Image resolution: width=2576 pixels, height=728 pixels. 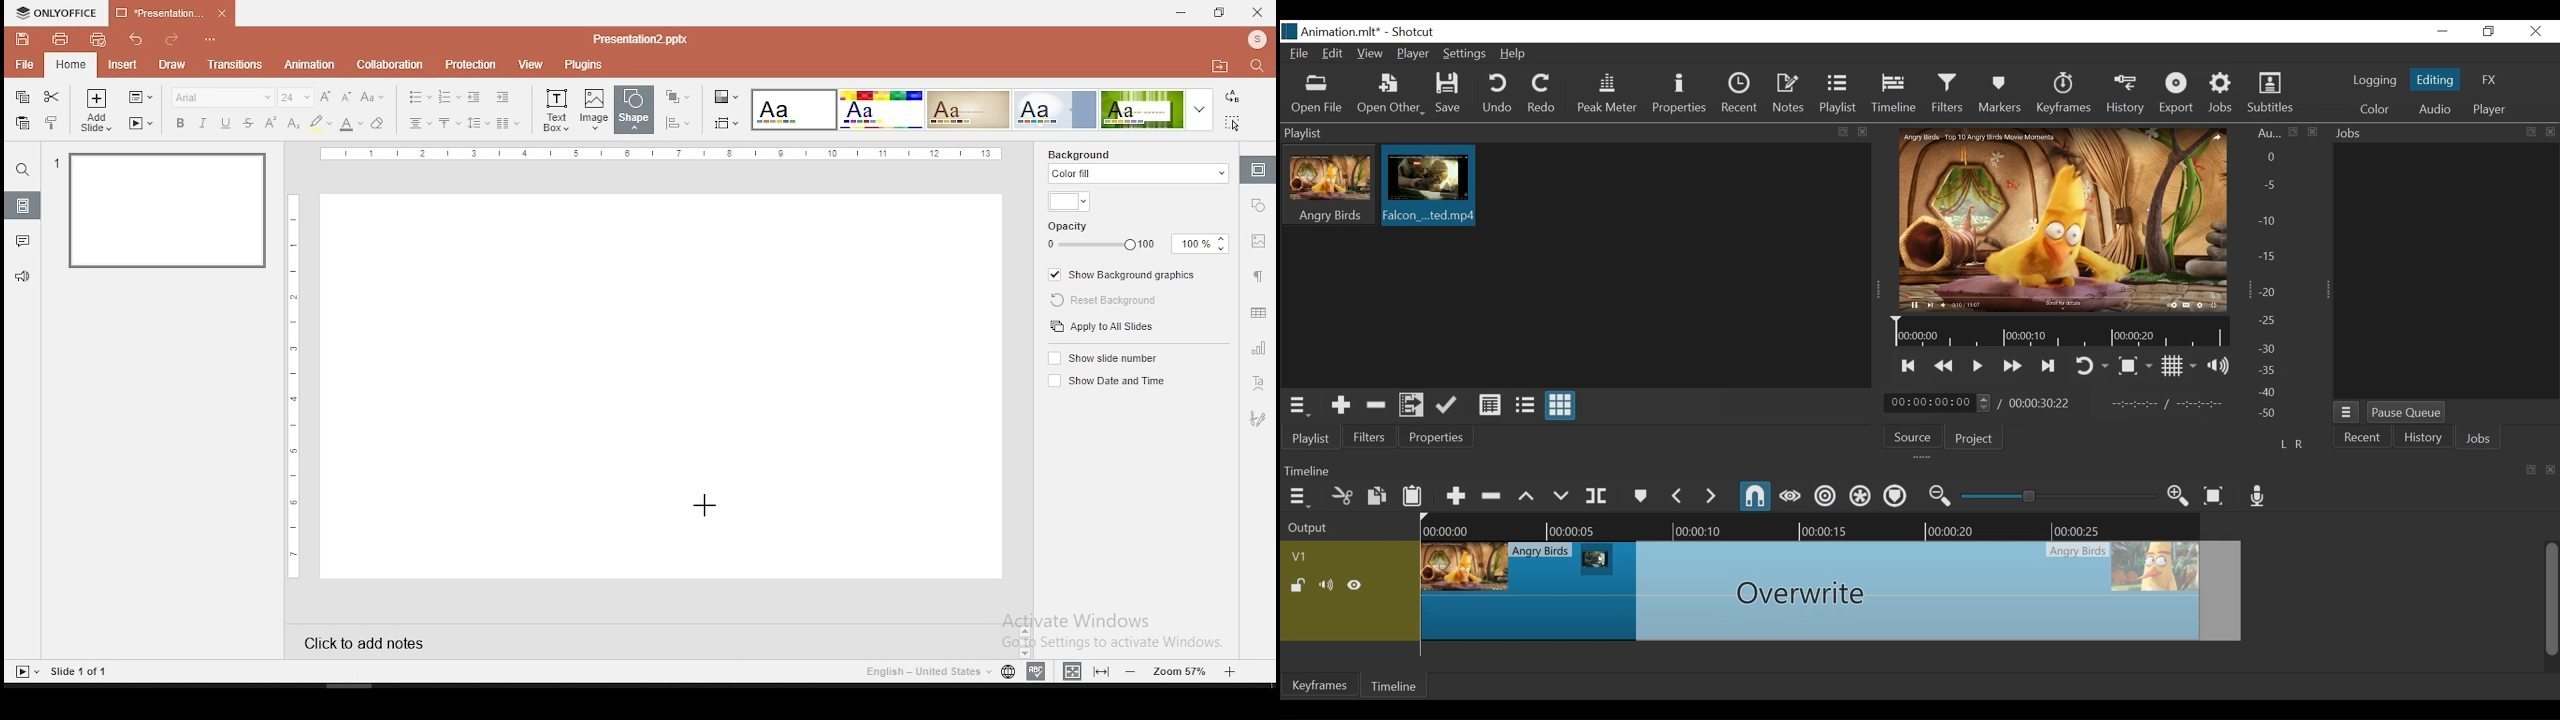 I want to click on Help, so click(x=1513, y=54).